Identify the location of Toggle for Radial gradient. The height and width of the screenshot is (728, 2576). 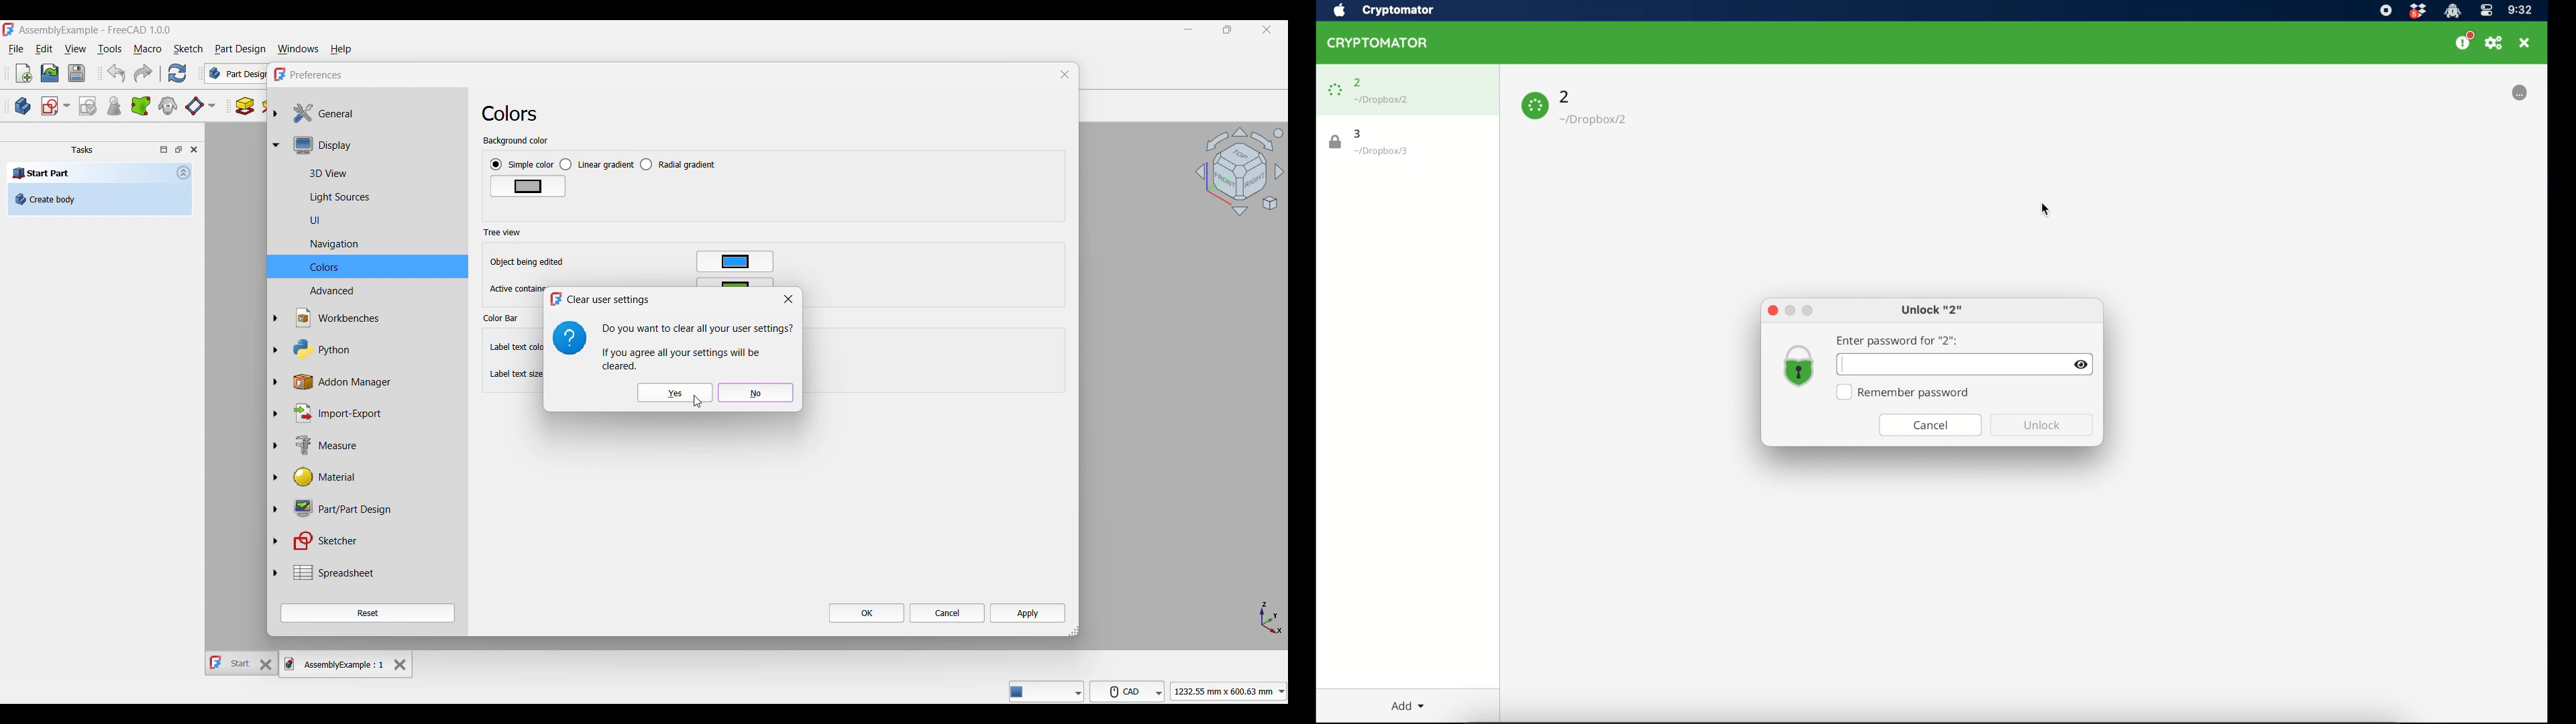
(678, 164).